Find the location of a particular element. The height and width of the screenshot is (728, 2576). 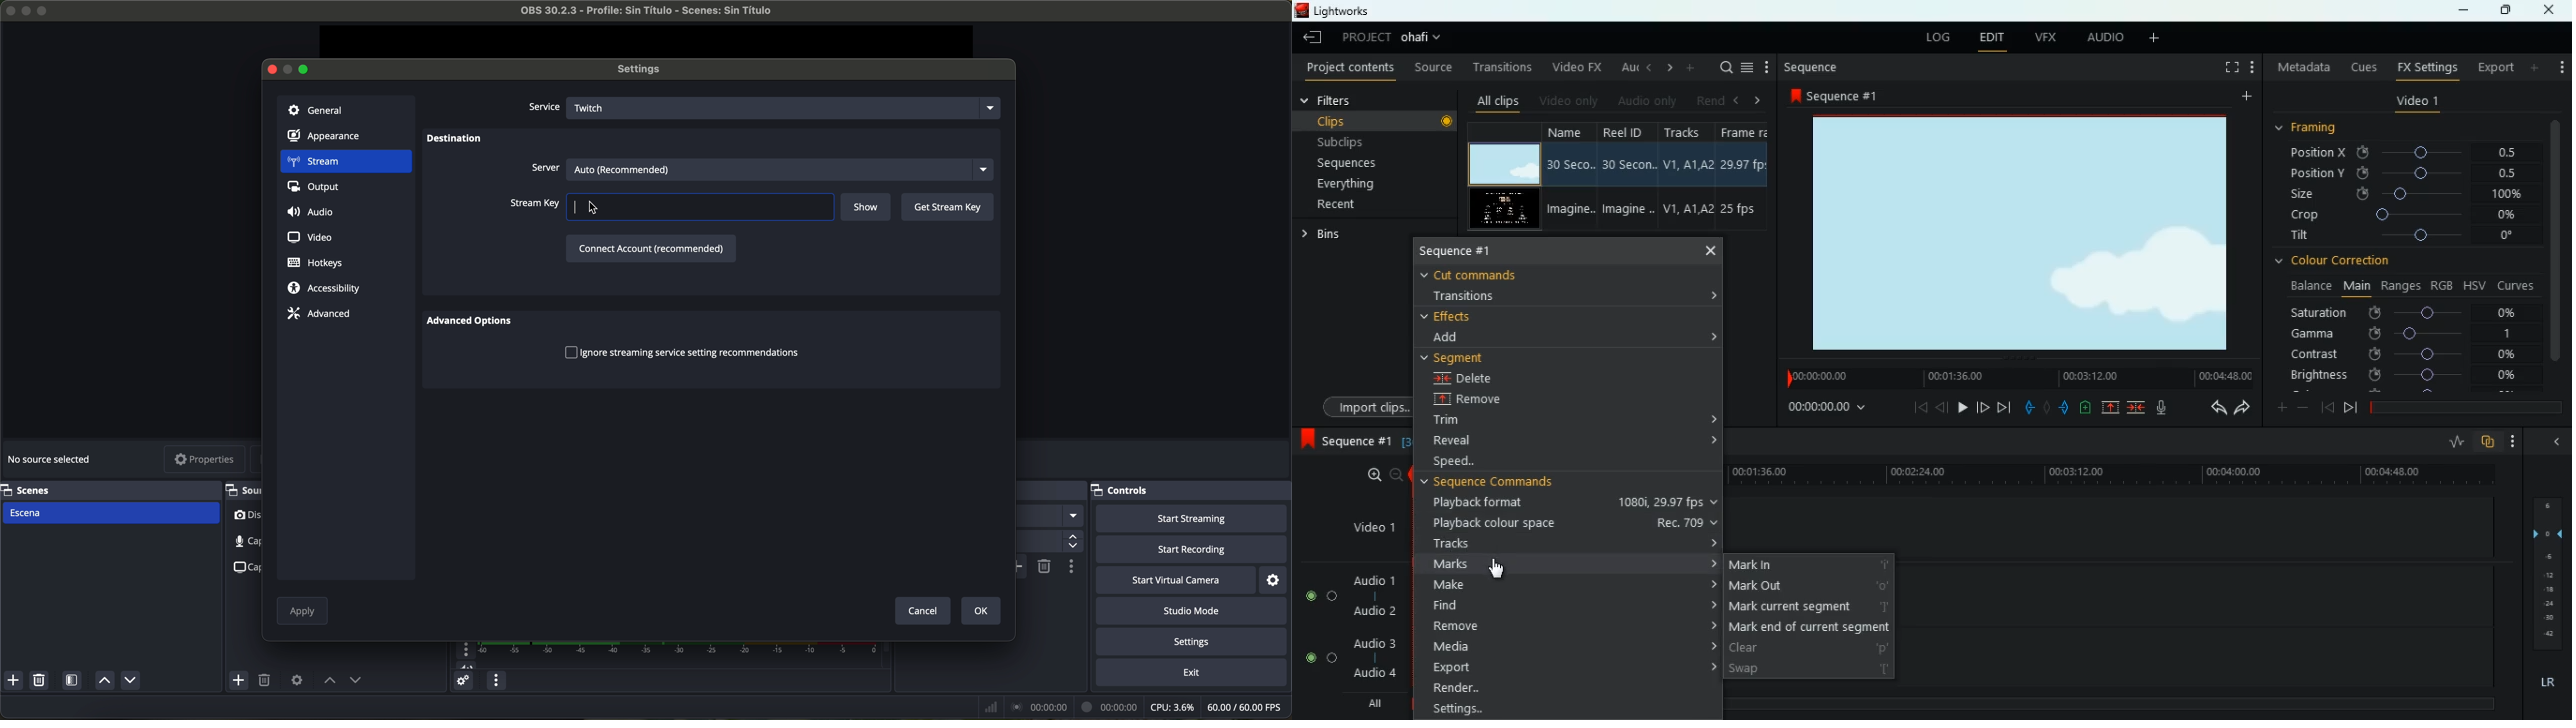

framing is located at coordinates (2308, 128).